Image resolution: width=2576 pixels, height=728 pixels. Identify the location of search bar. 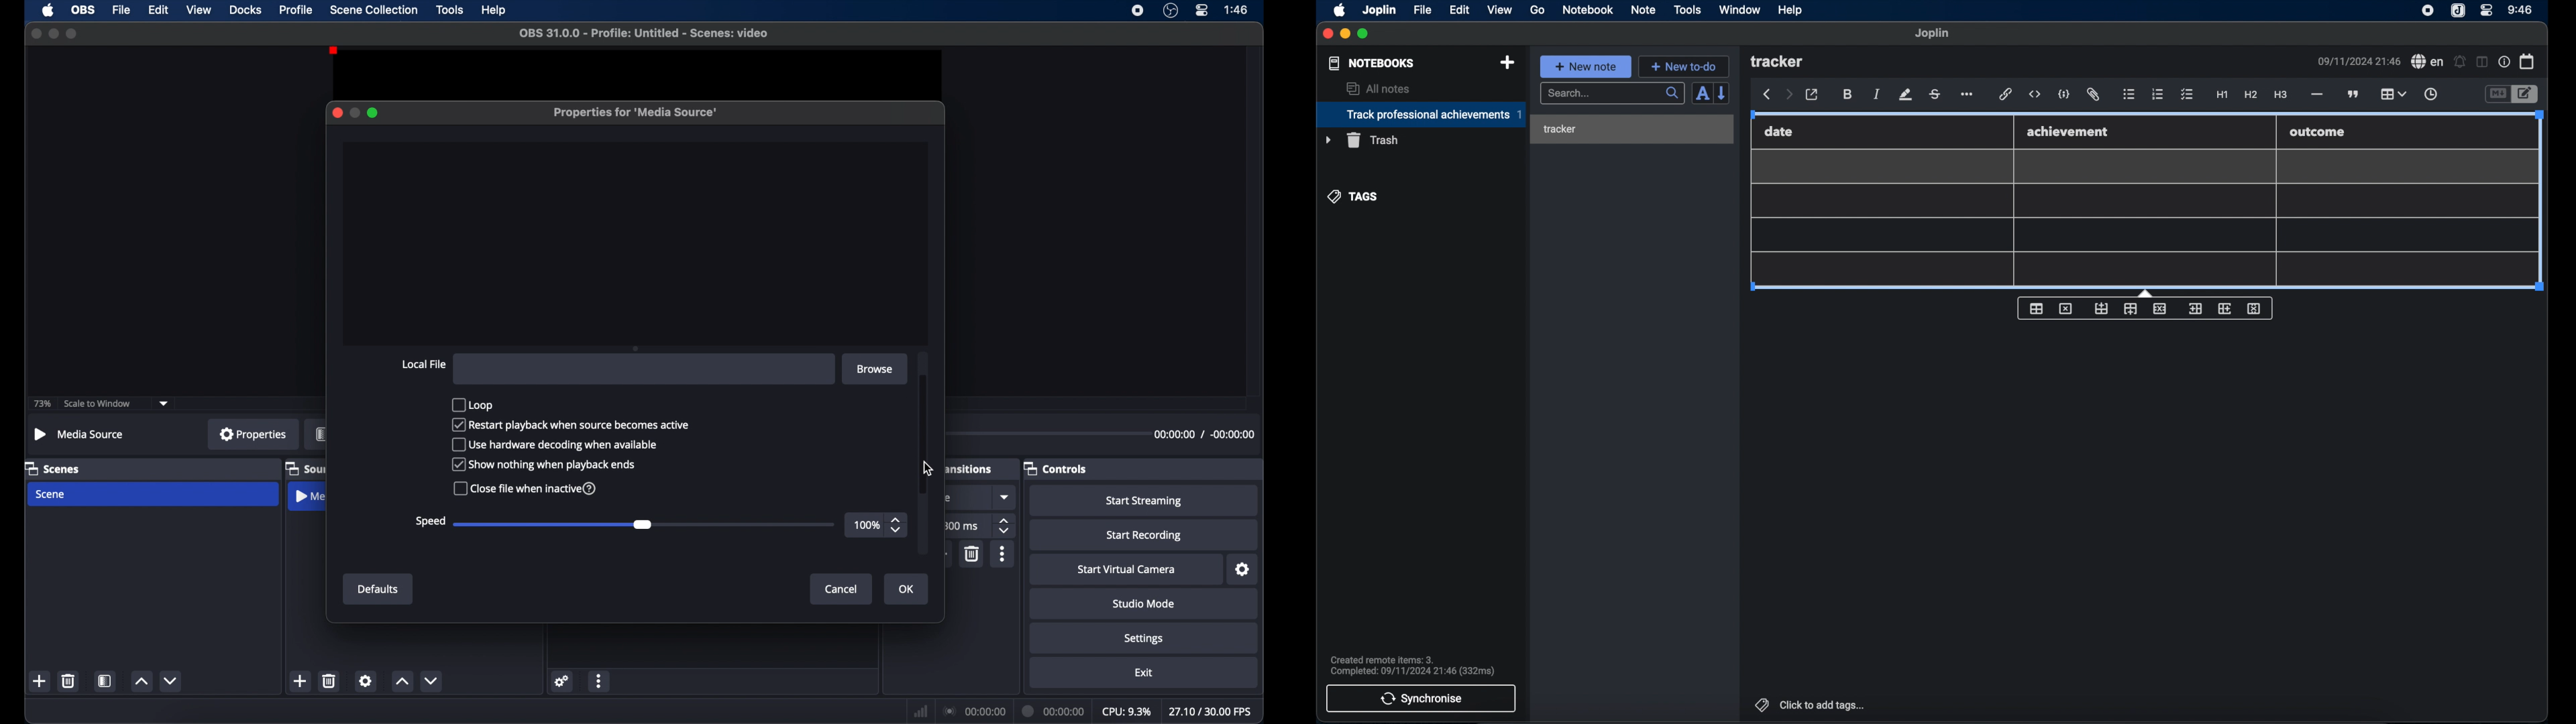
(1612, 94).